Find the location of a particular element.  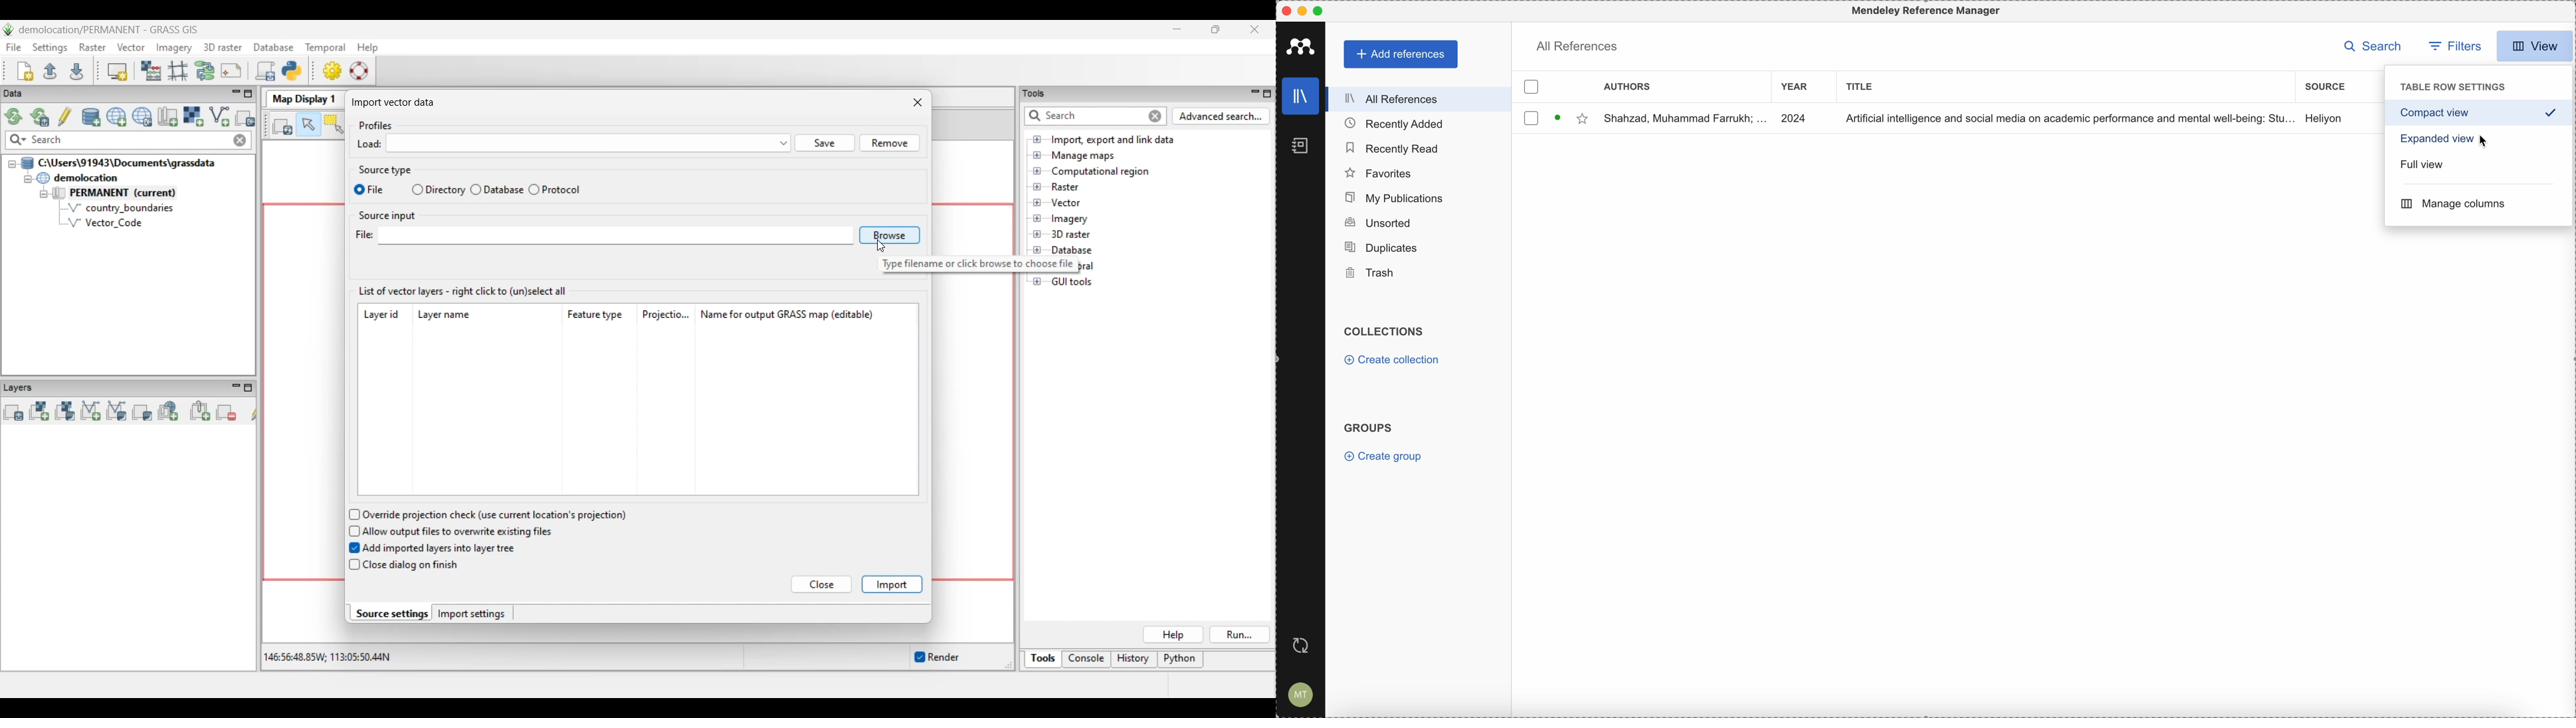

close Mendeley is located at coordinates (1288, 11).